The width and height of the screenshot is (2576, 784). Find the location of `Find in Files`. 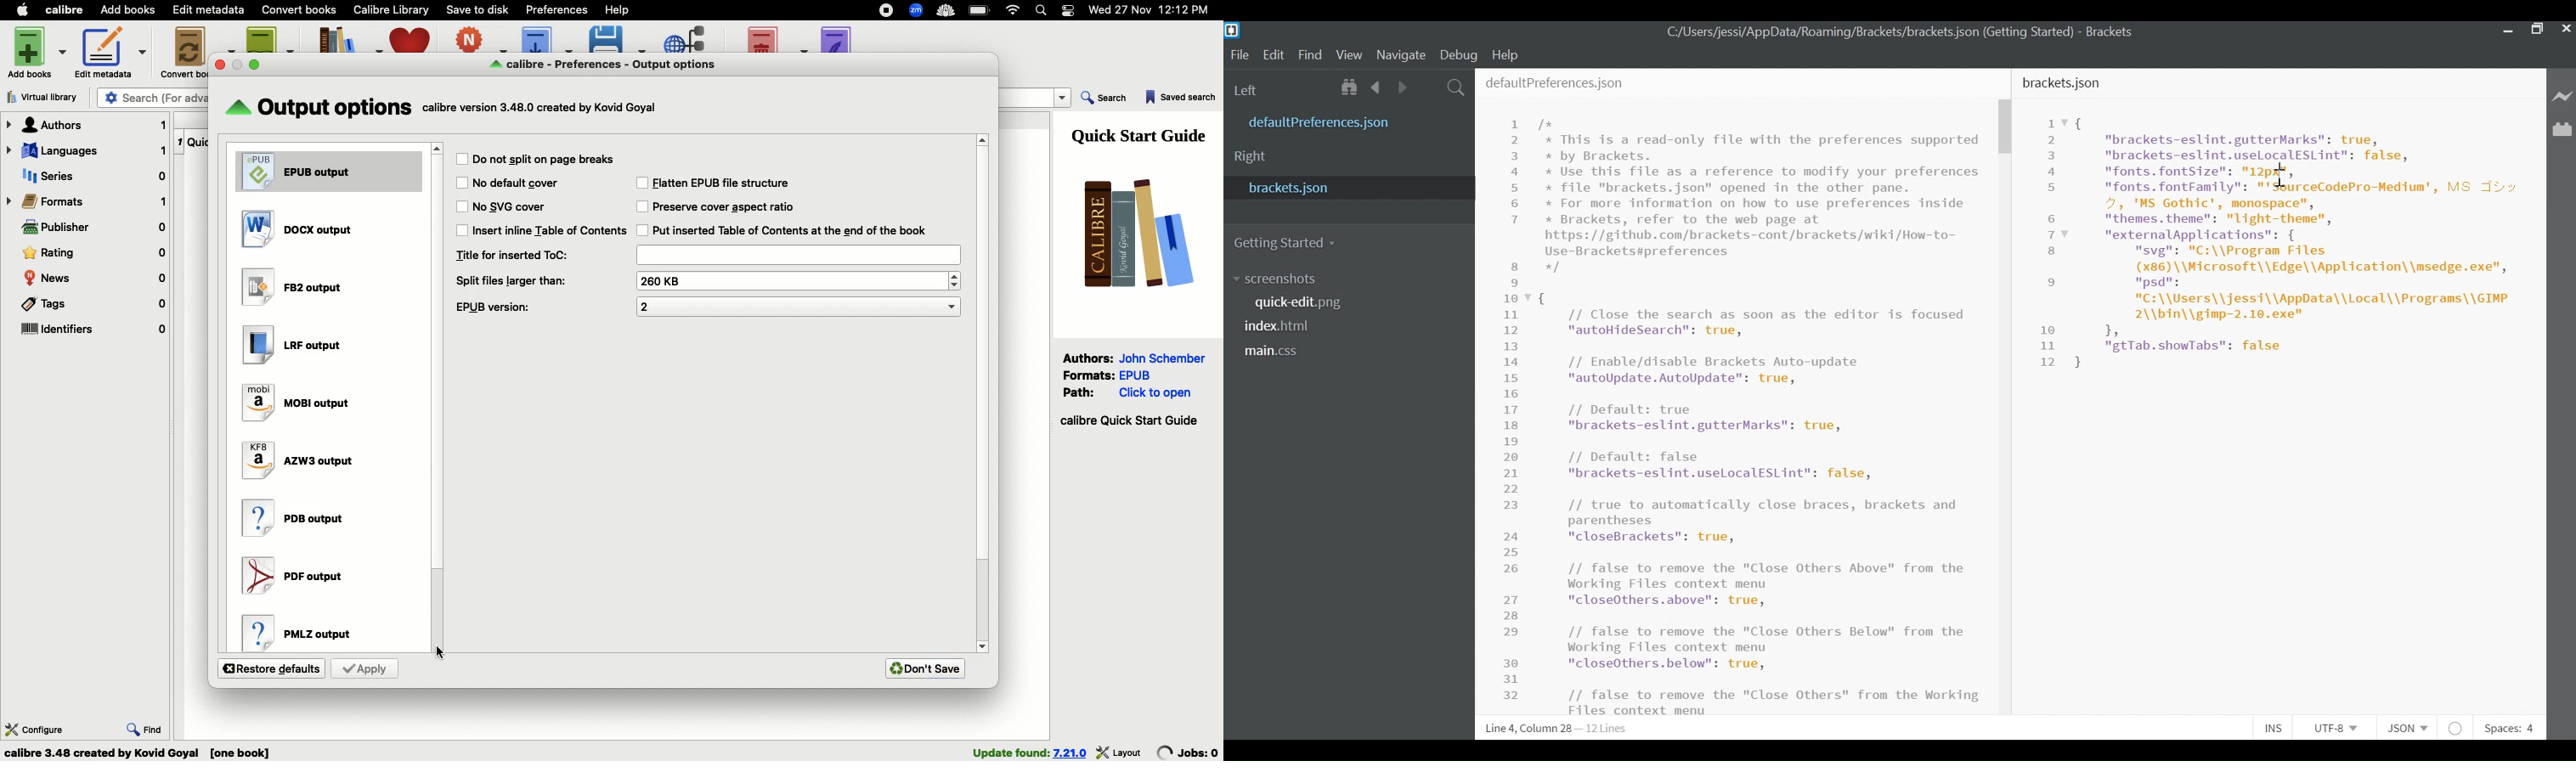

Find in Files is located at coordinates (1457, 89).